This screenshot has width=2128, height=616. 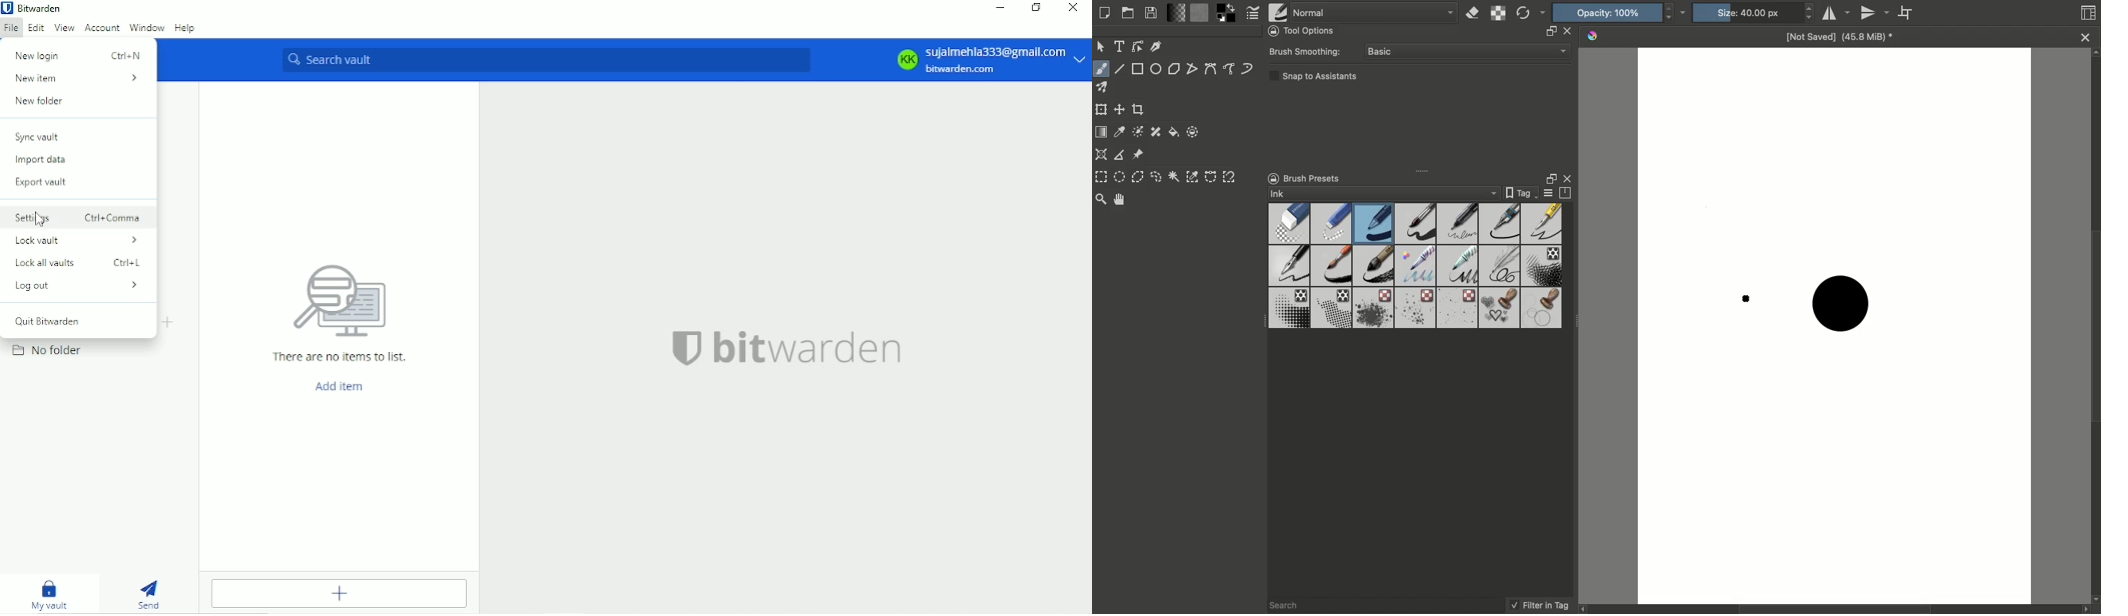 What do you see at coordinates (1177, 12) in the screenshot?
I see `Fill gradients` at bounding box center [1177, 12].